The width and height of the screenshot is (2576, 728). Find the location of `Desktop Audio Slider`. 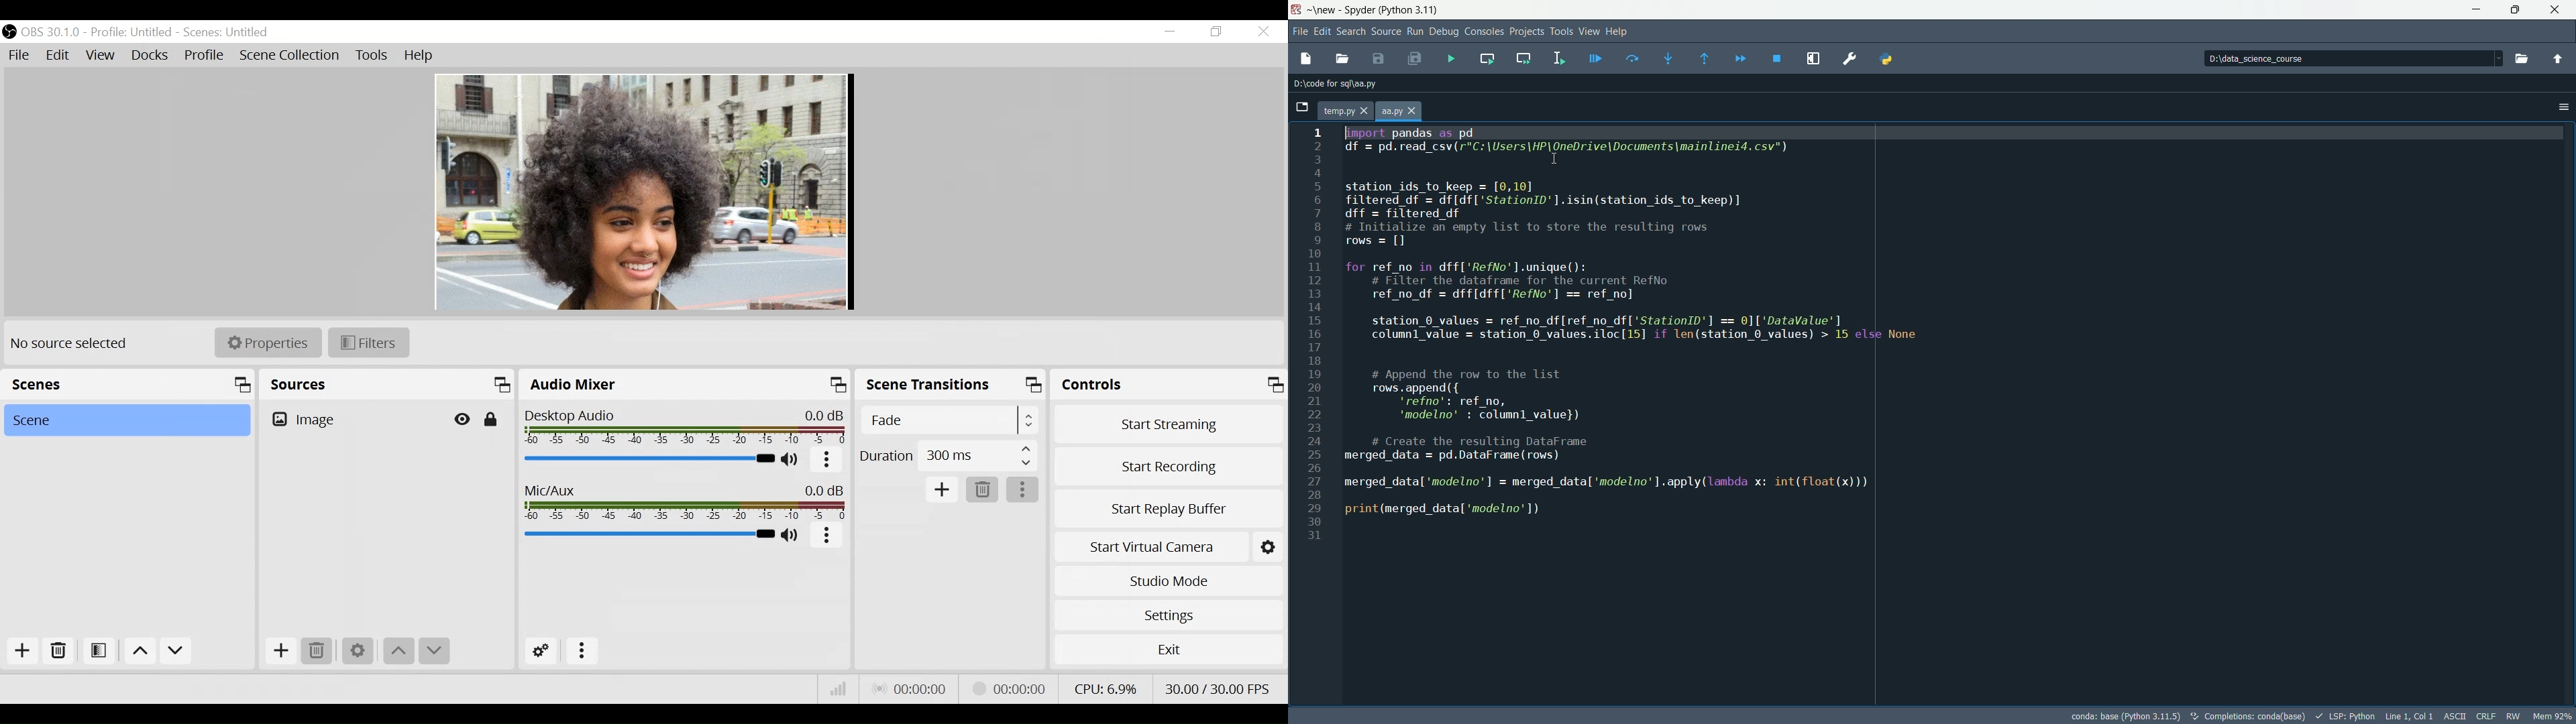

Desktop Audio Slider is located at coordinates (649, 459).